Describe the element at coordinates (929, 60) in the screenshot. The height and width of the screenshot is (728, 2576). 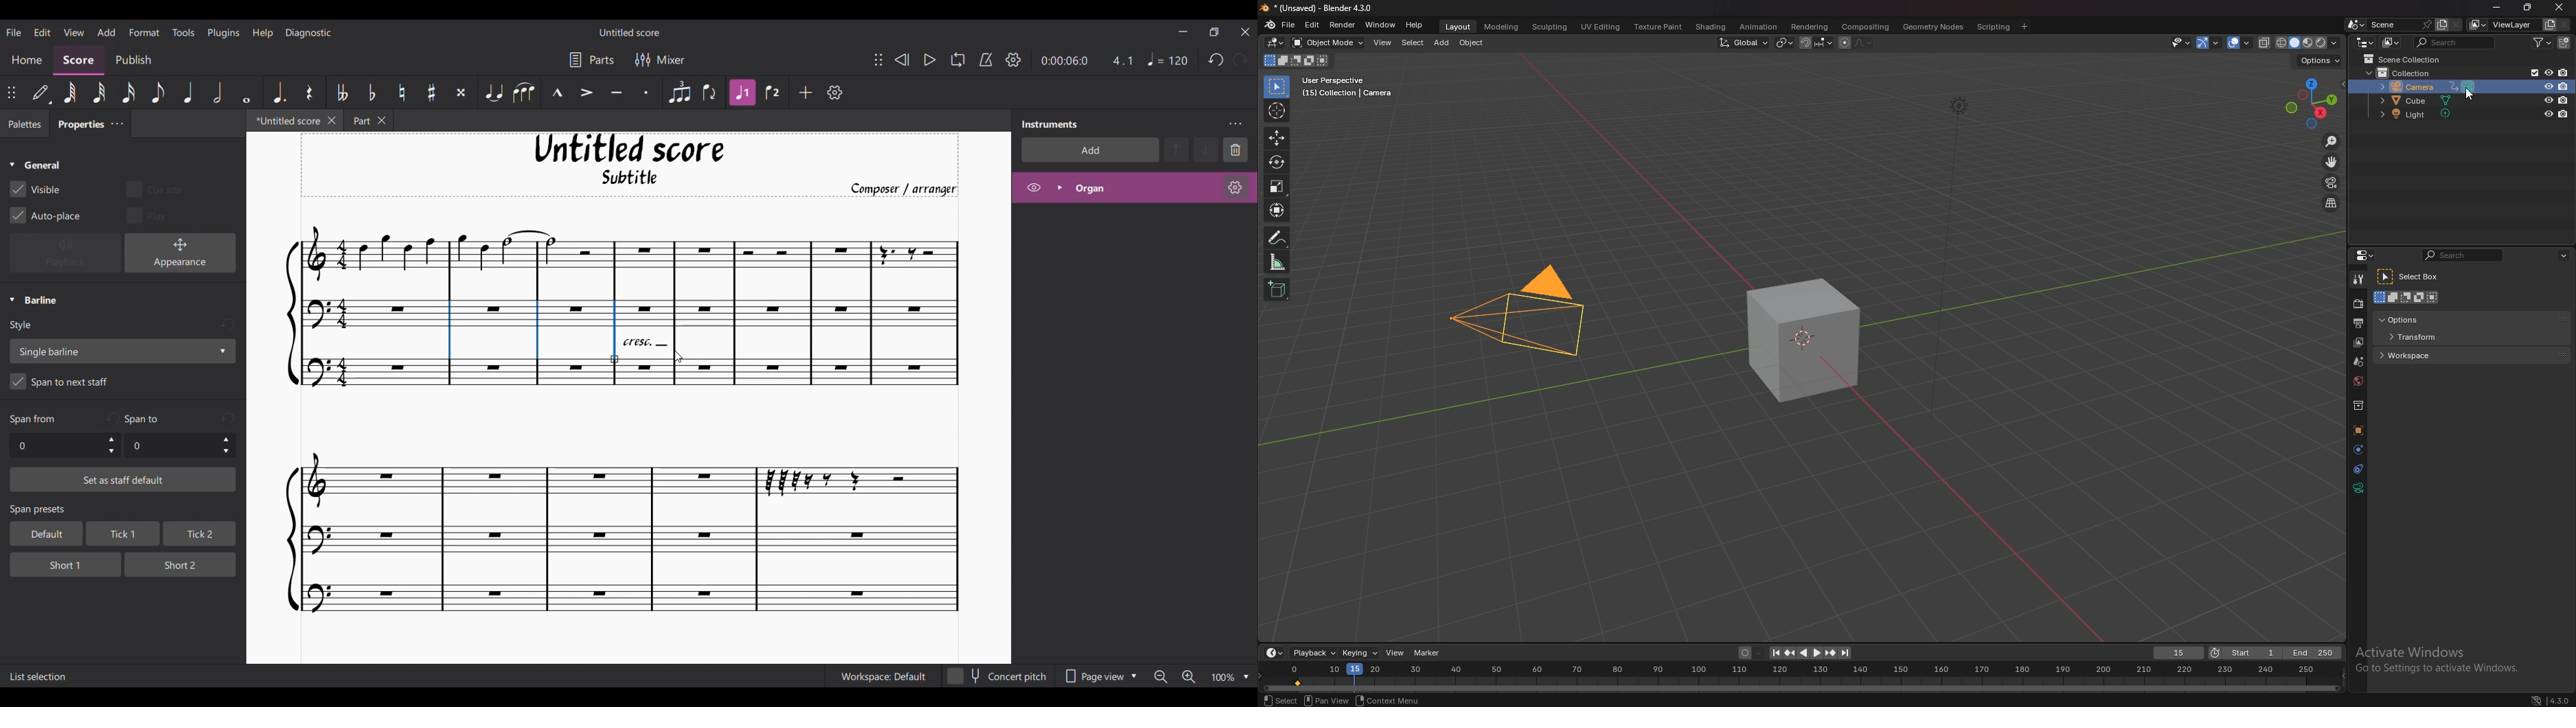
I see `Play` at that location.